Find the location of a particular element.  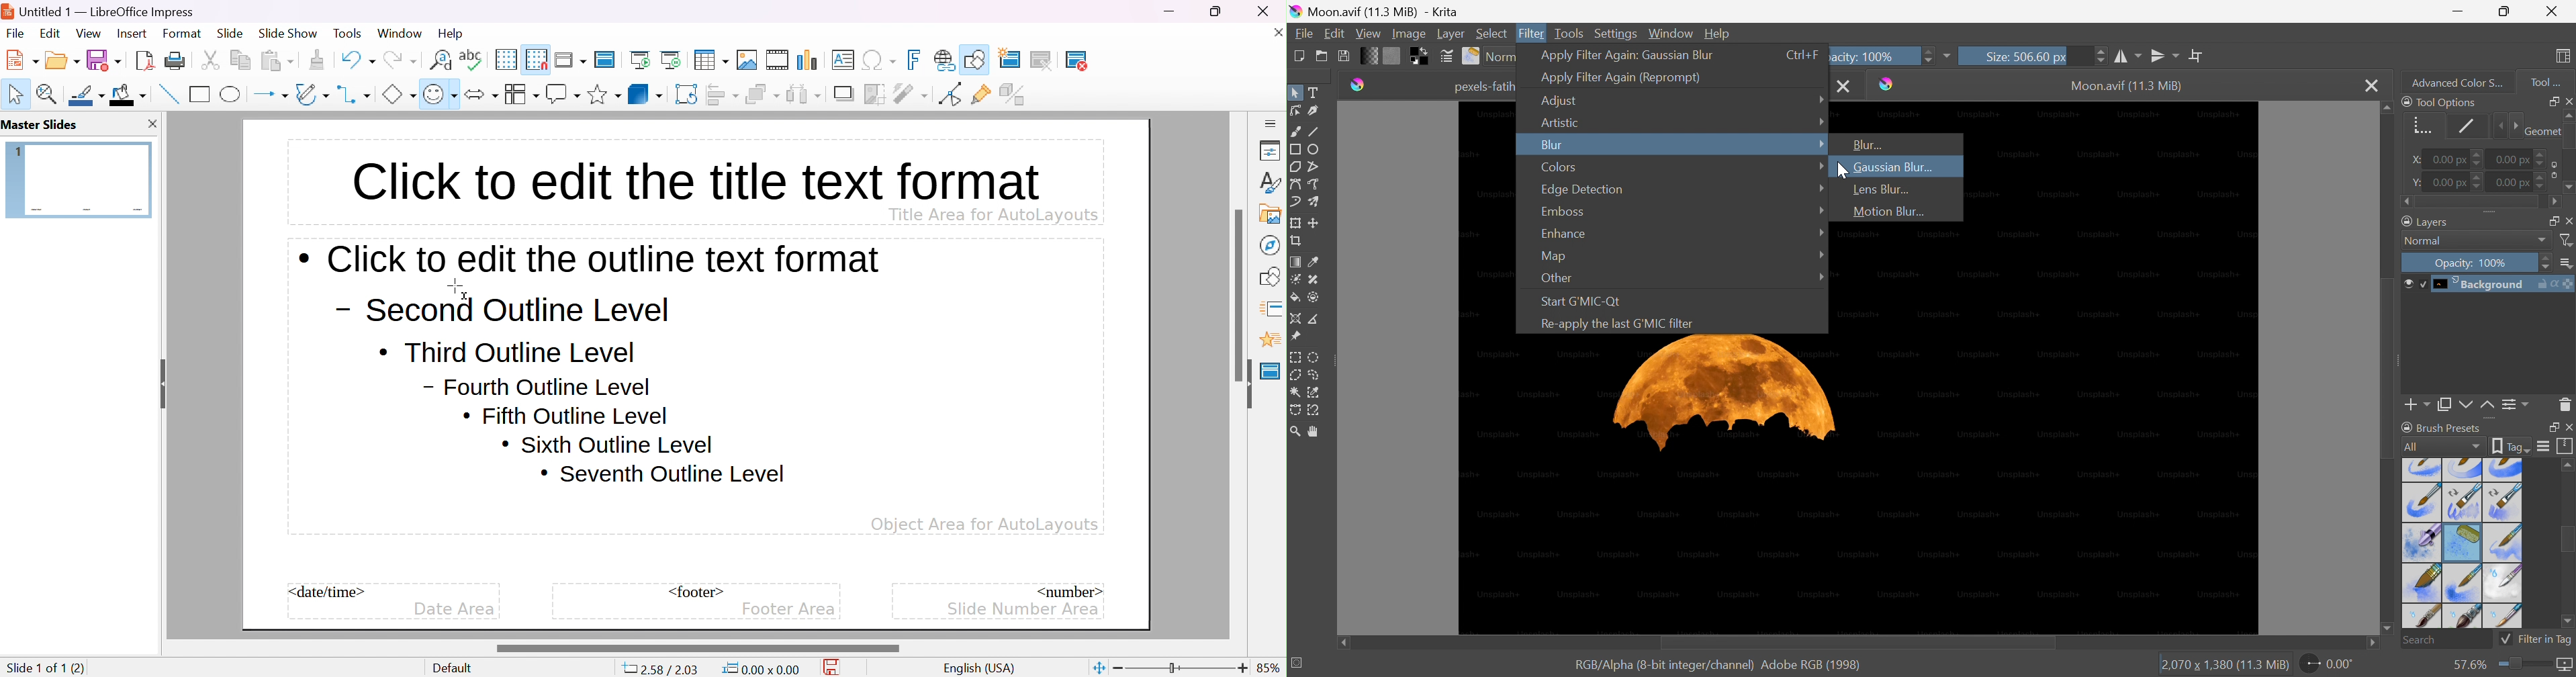

Map the displayed canvas size between pixel size and print size. Current mapping: Pixel Size is located at coordinates (2567, 666).